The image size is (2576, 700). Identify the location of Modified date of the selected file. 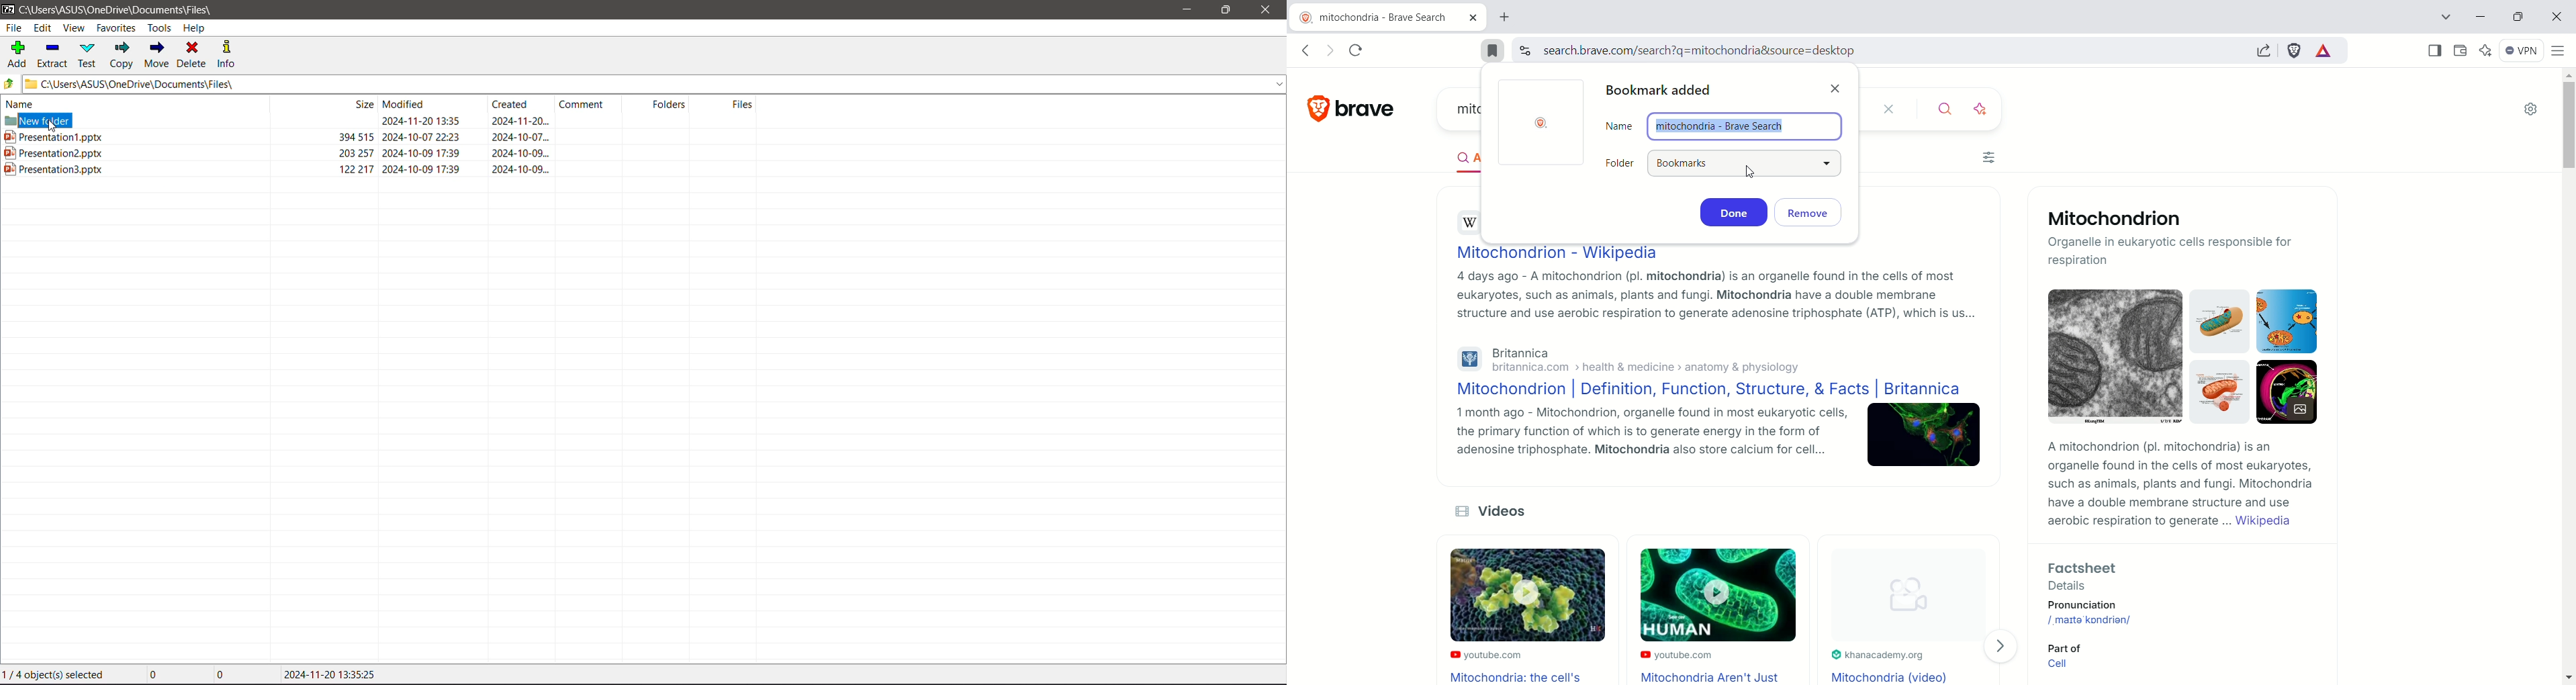
(334, 675).